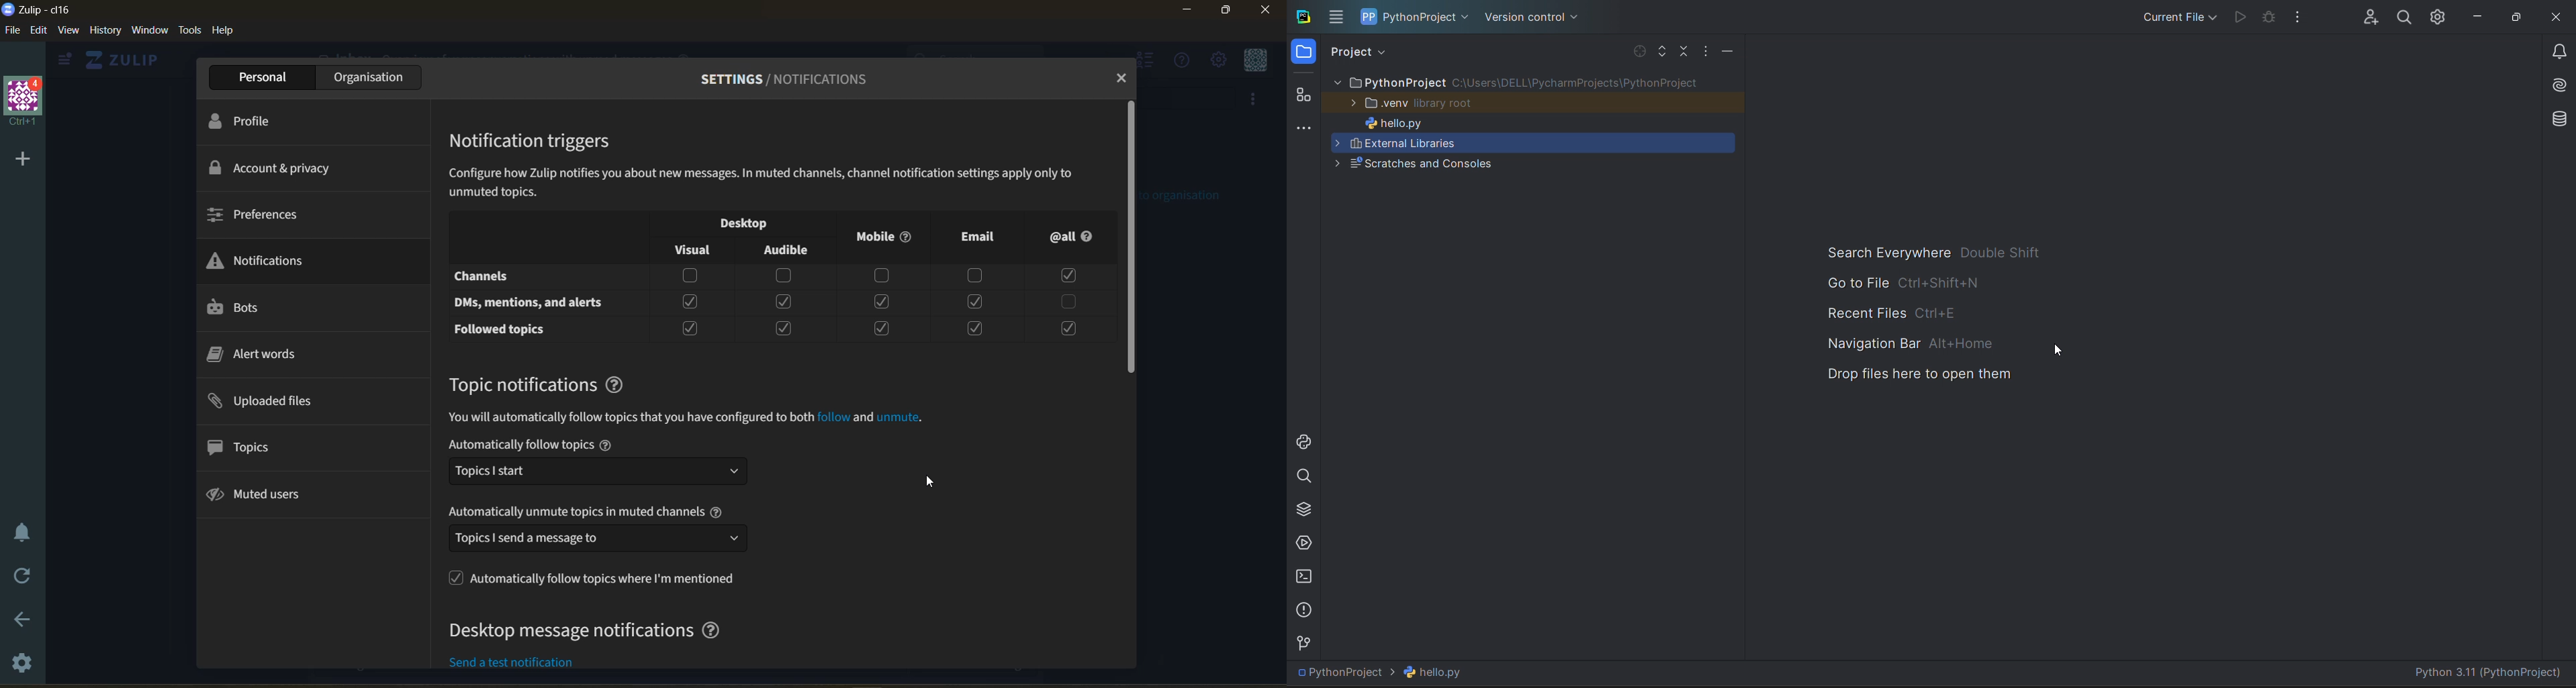 This screenshot has height=700, width=2576. I want to click on minimize, so click(1727, 50).